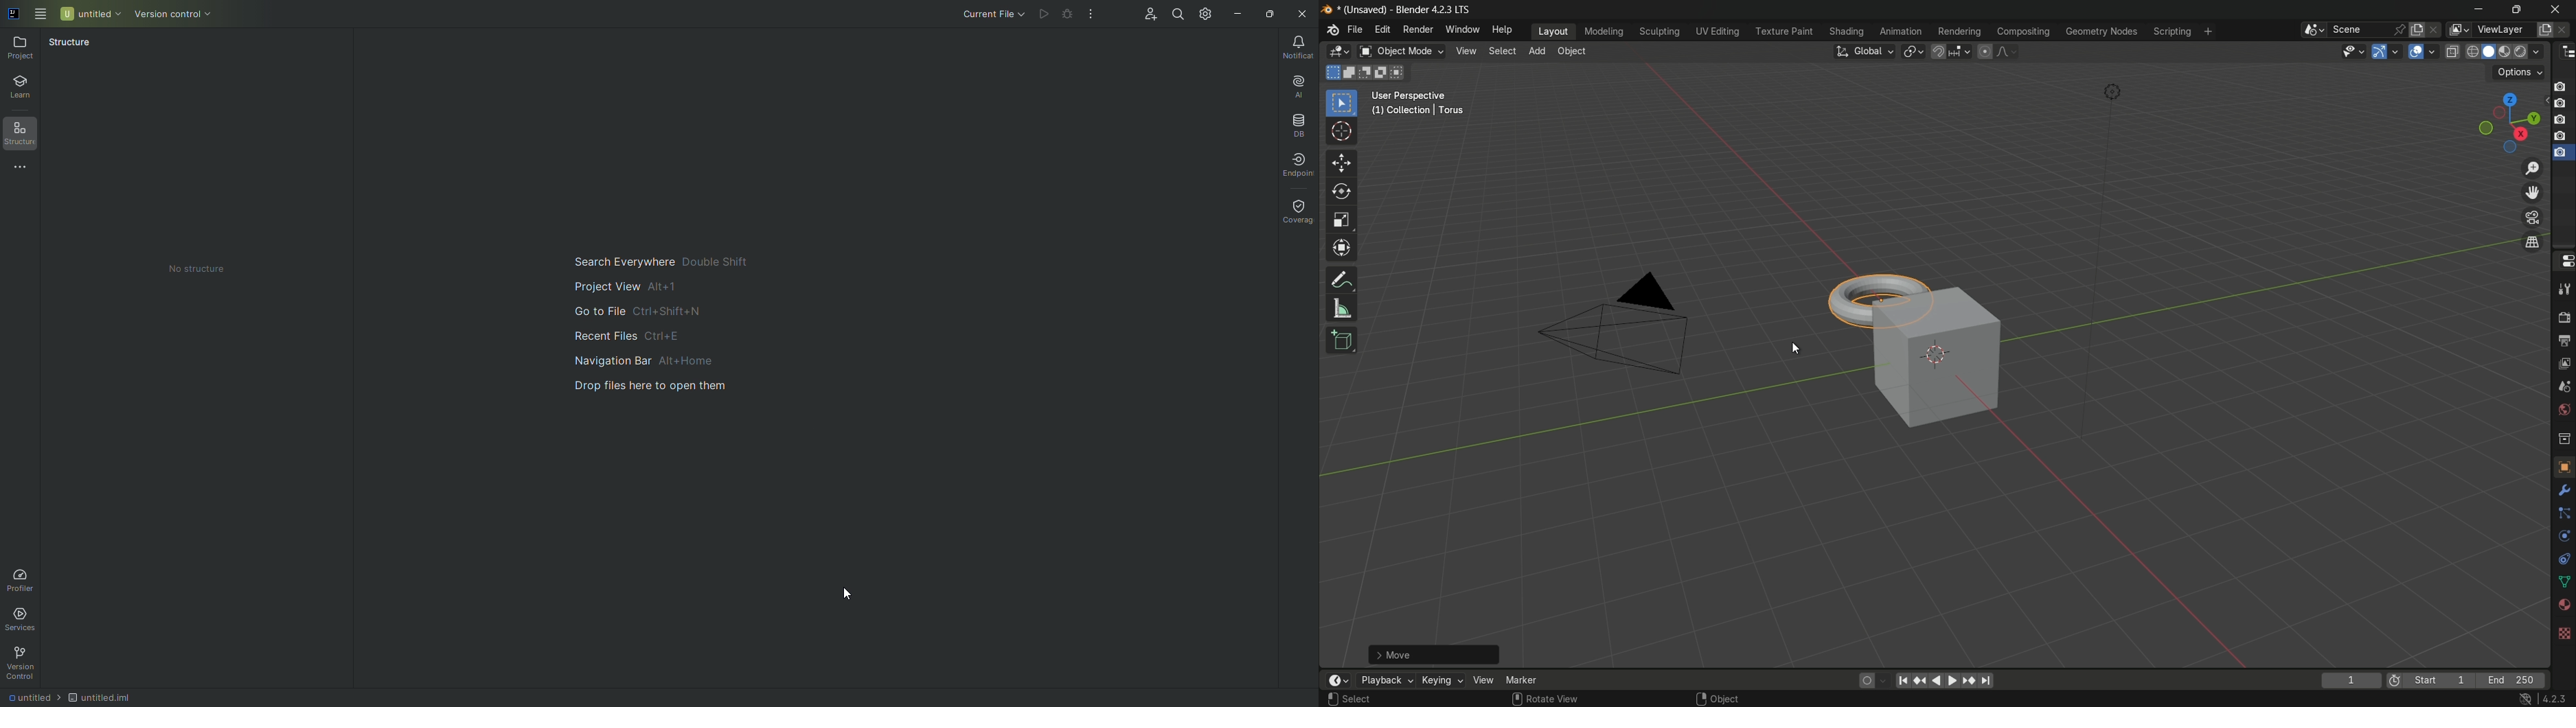  Describe the element at coordinates (1865, 681) in the screenshot. I see `auto keying` at that location.